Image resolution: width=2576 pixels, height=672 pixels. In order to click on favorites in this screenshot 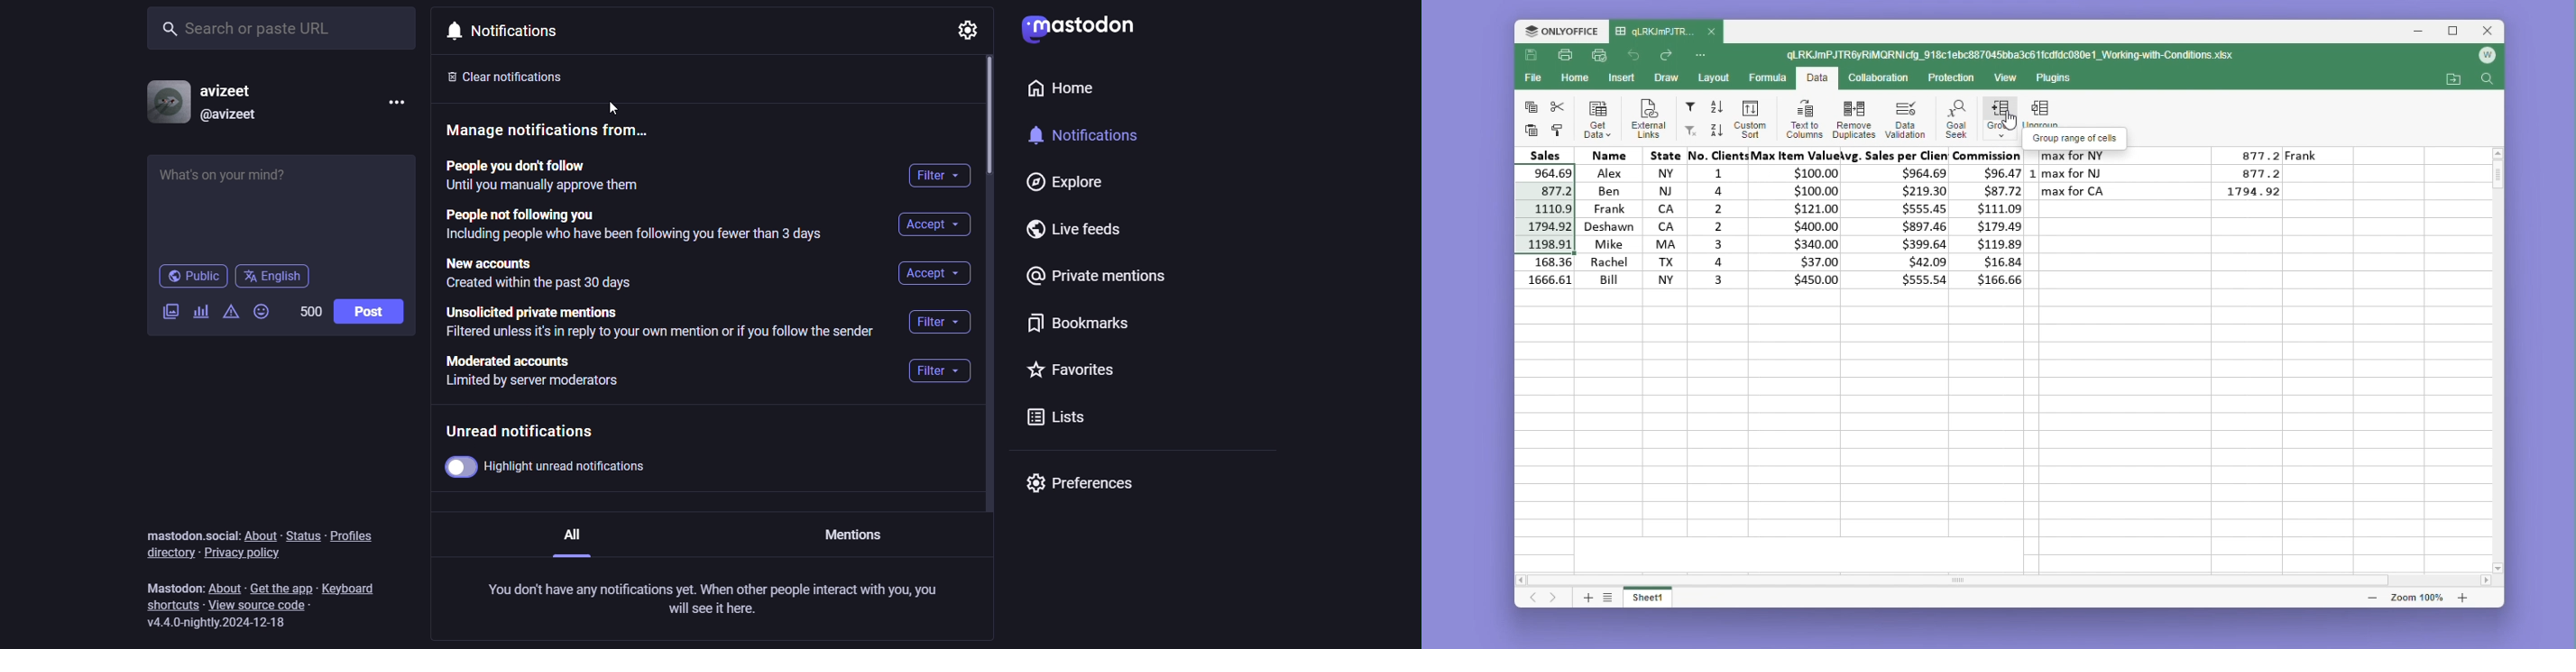, I will do `click(1073, 371)`.